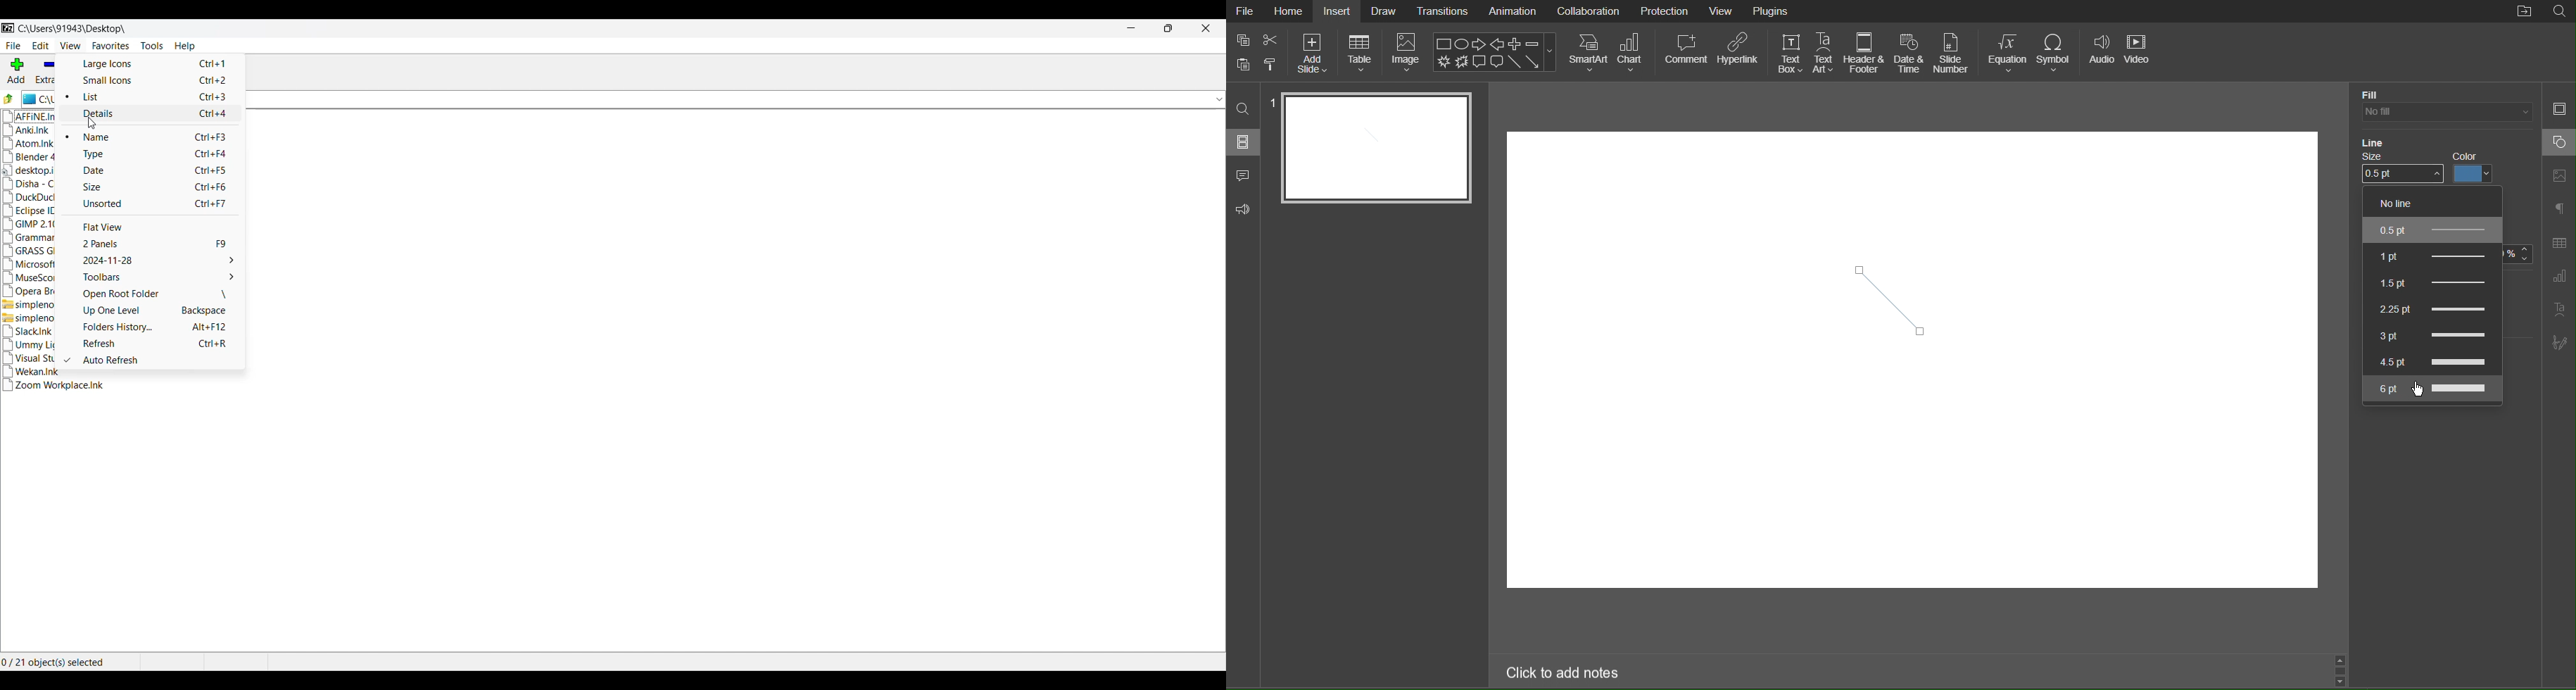 The width and height of the screenshot is (2576, 700). What do you see at coordinates (158, 277) in the screenshot?
I see `Toolbar options` at bounding box center [158, 277].